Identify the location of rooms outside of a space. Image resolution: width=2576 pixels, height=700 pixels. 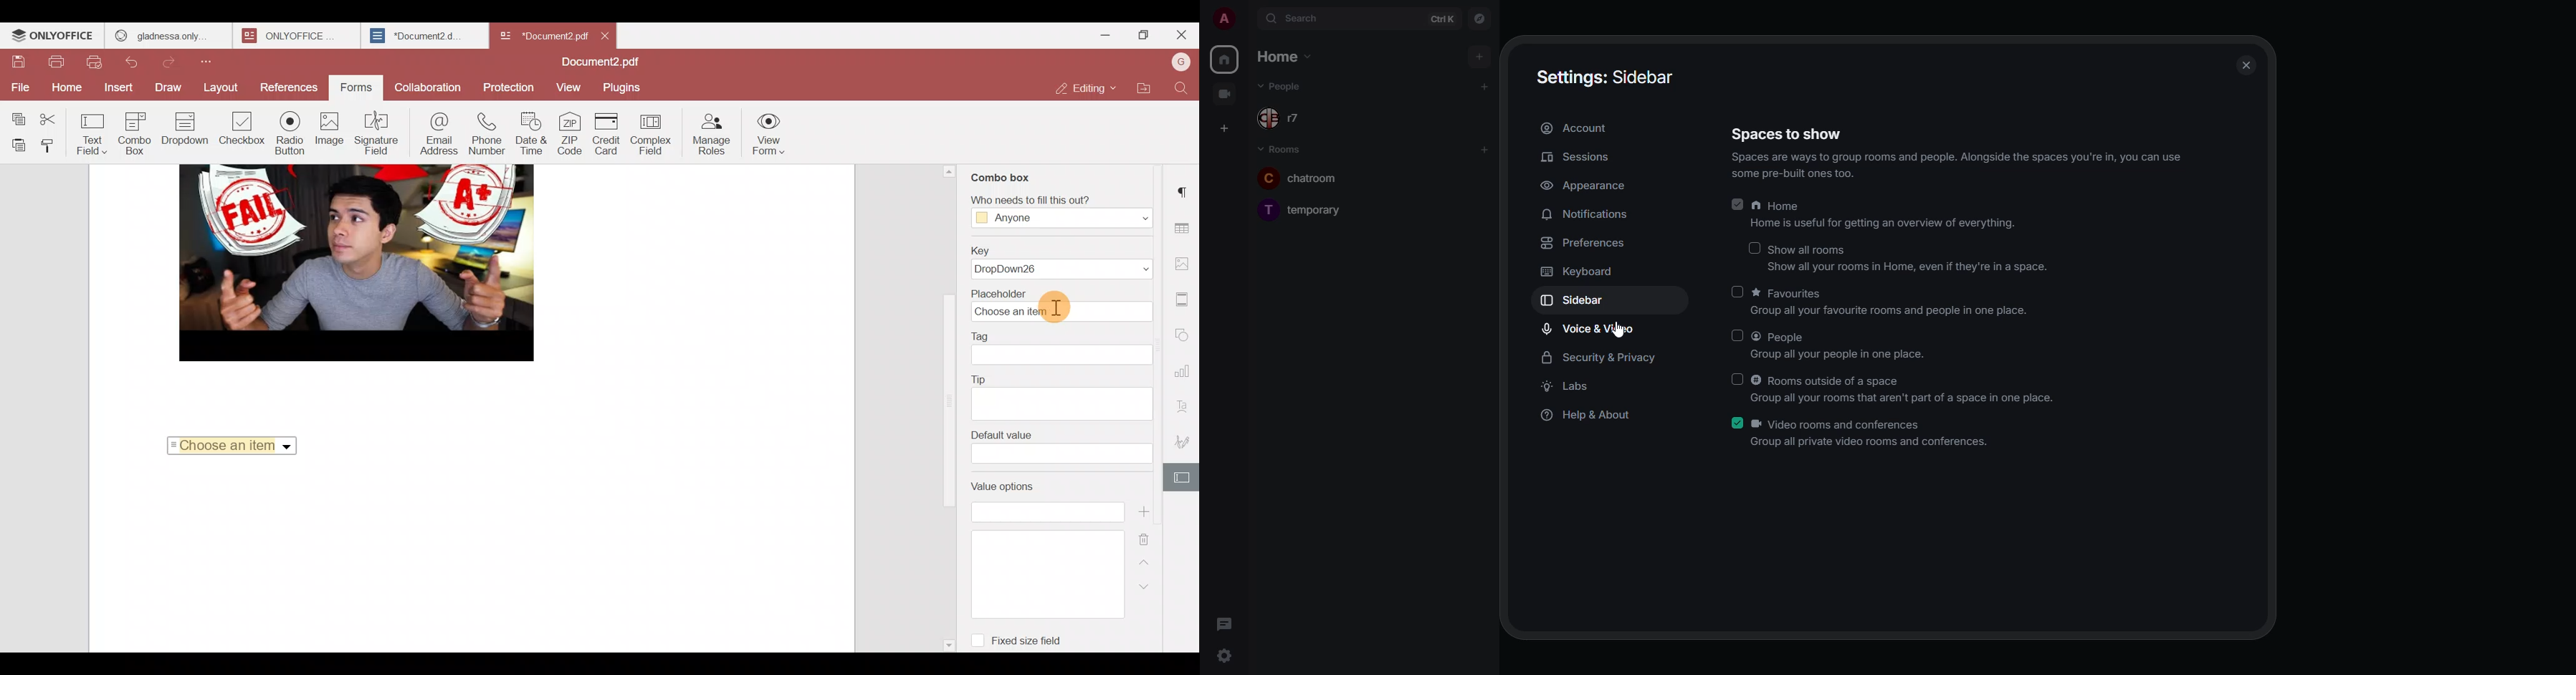
(1903, 390).